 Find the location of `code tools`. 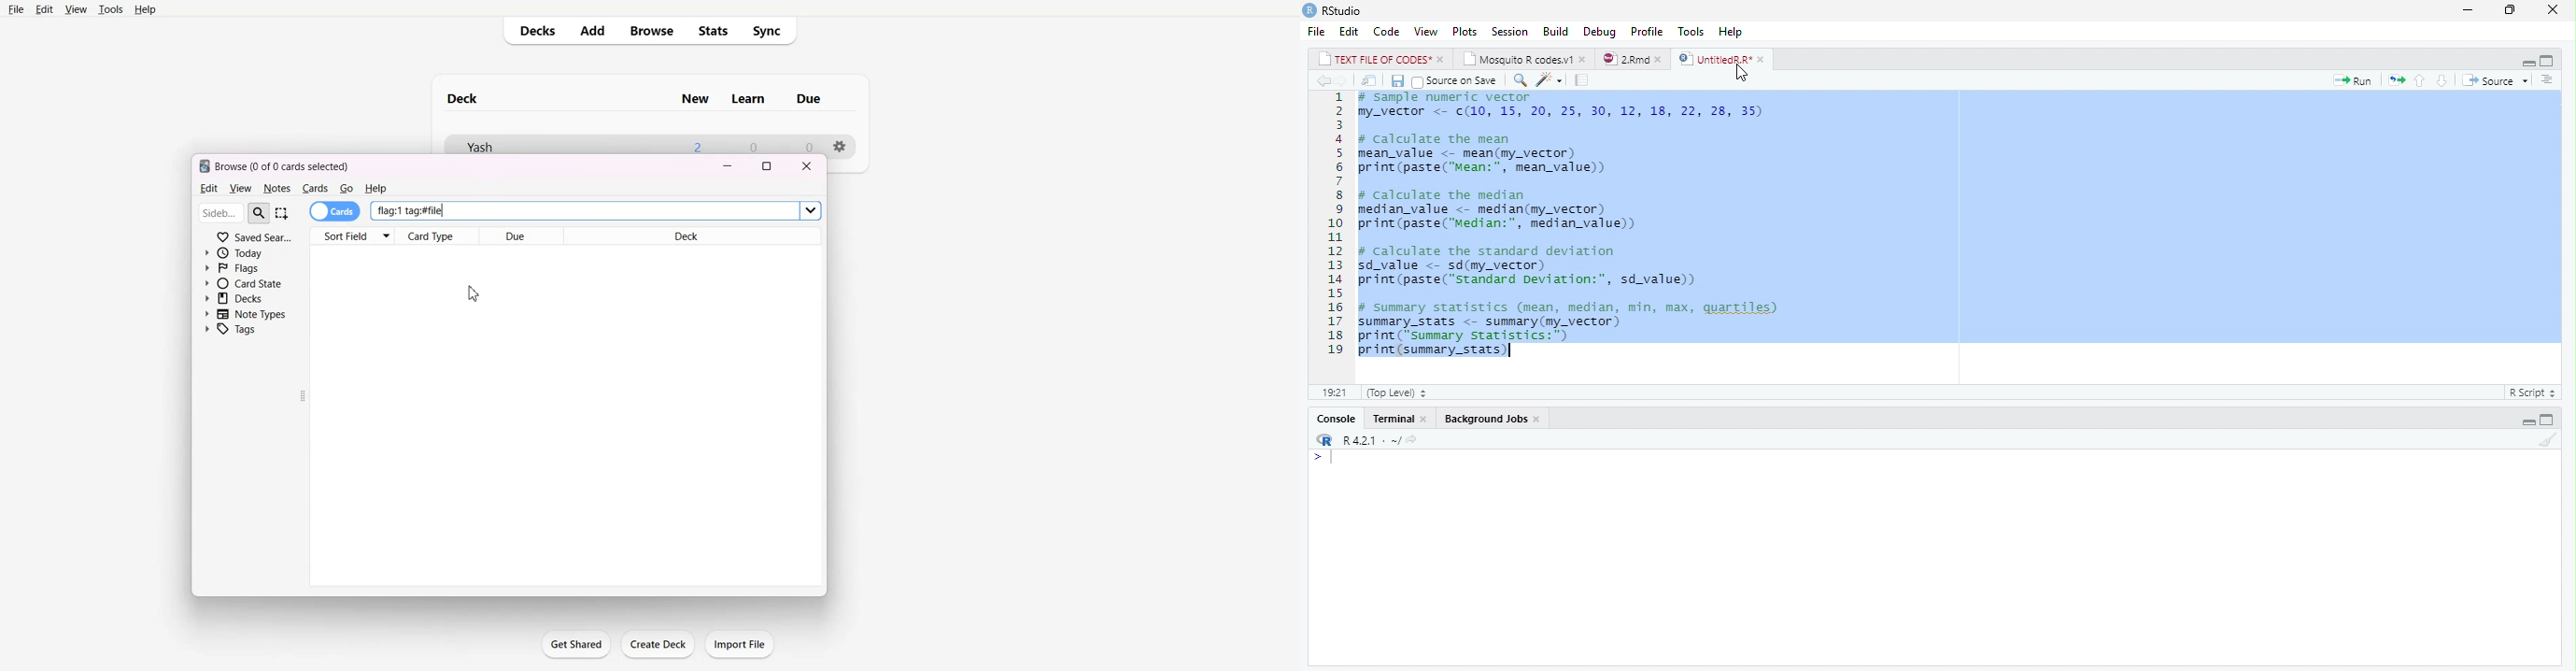

code tools is located at coordinates (1549, 79).